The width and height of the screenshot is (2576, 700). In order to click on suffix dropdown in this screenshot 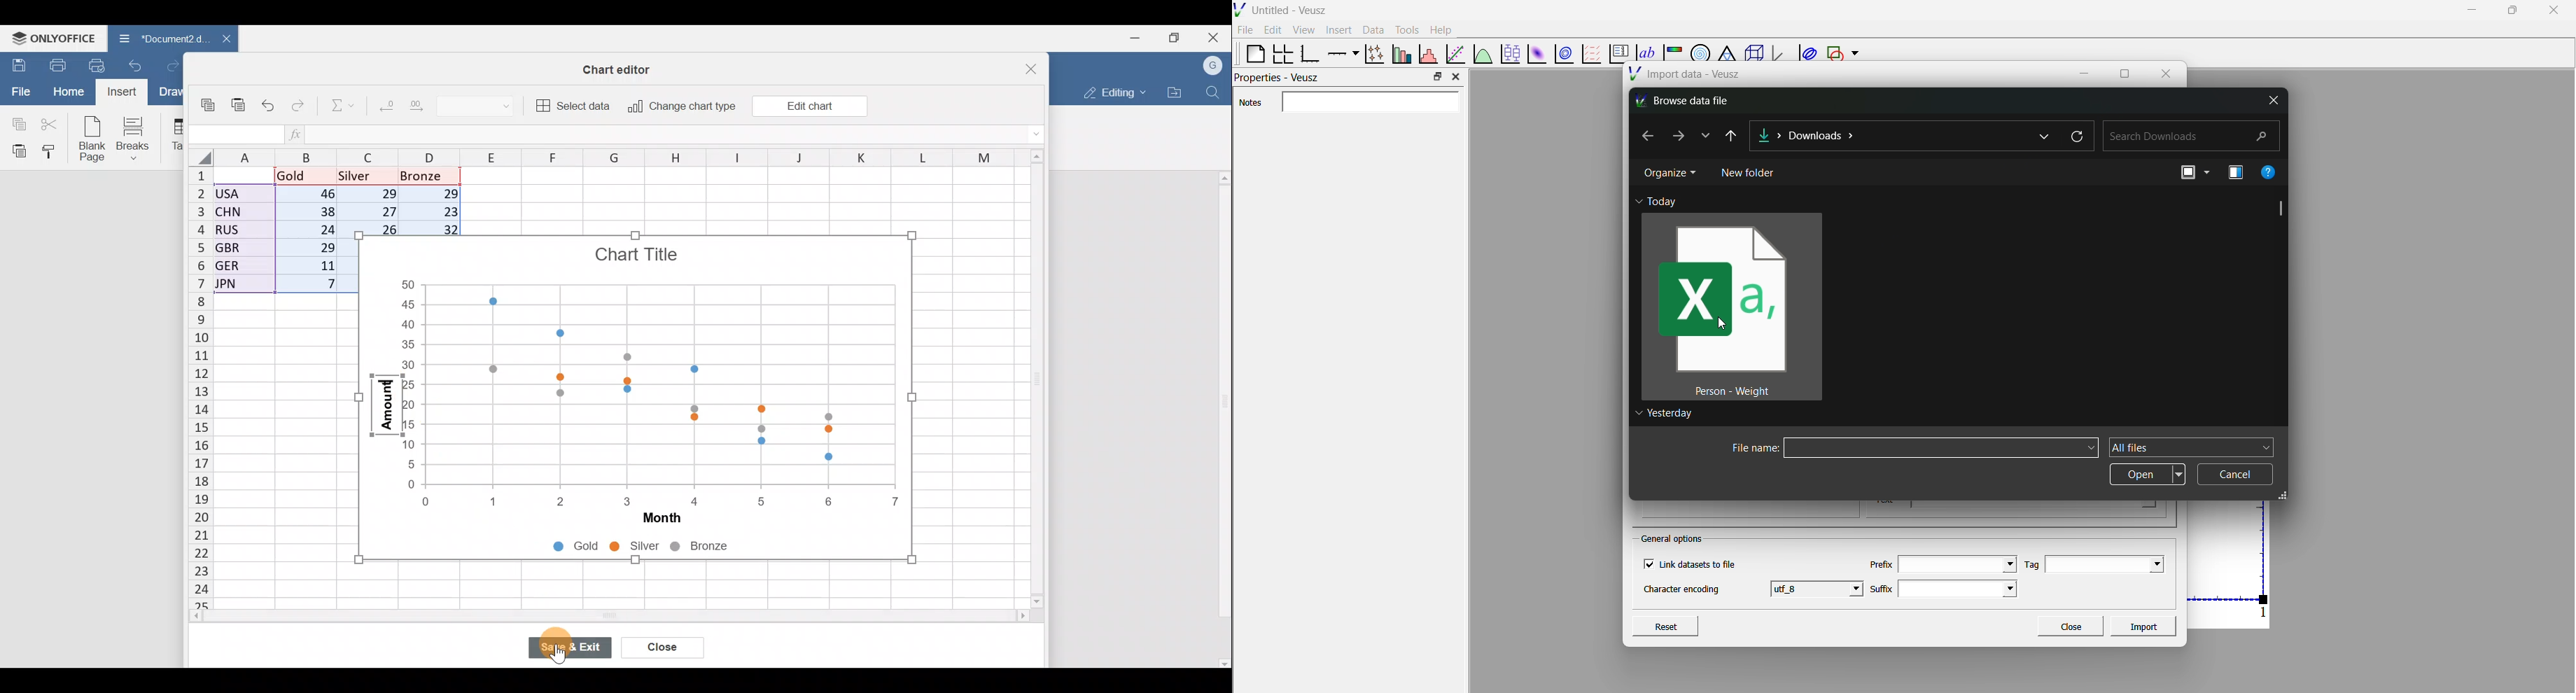, I will do `click(1965, 589)`.